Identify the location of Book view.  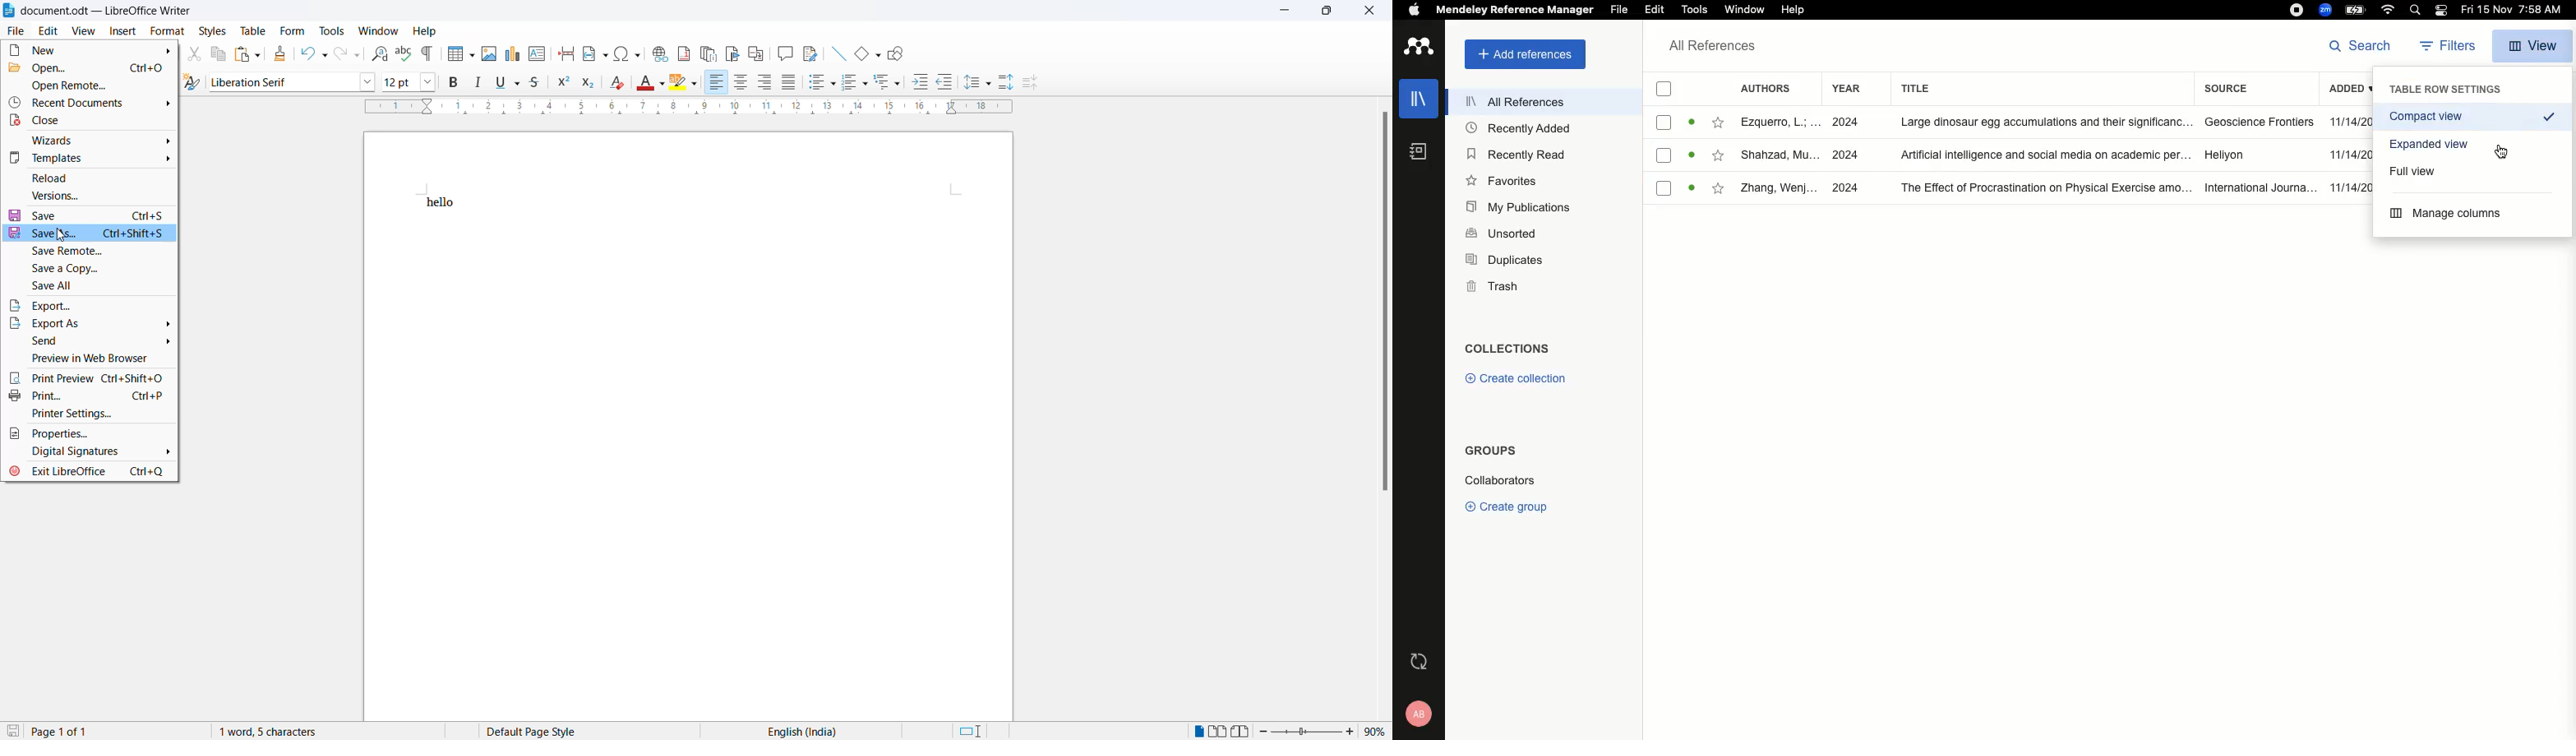
(1242, 731).